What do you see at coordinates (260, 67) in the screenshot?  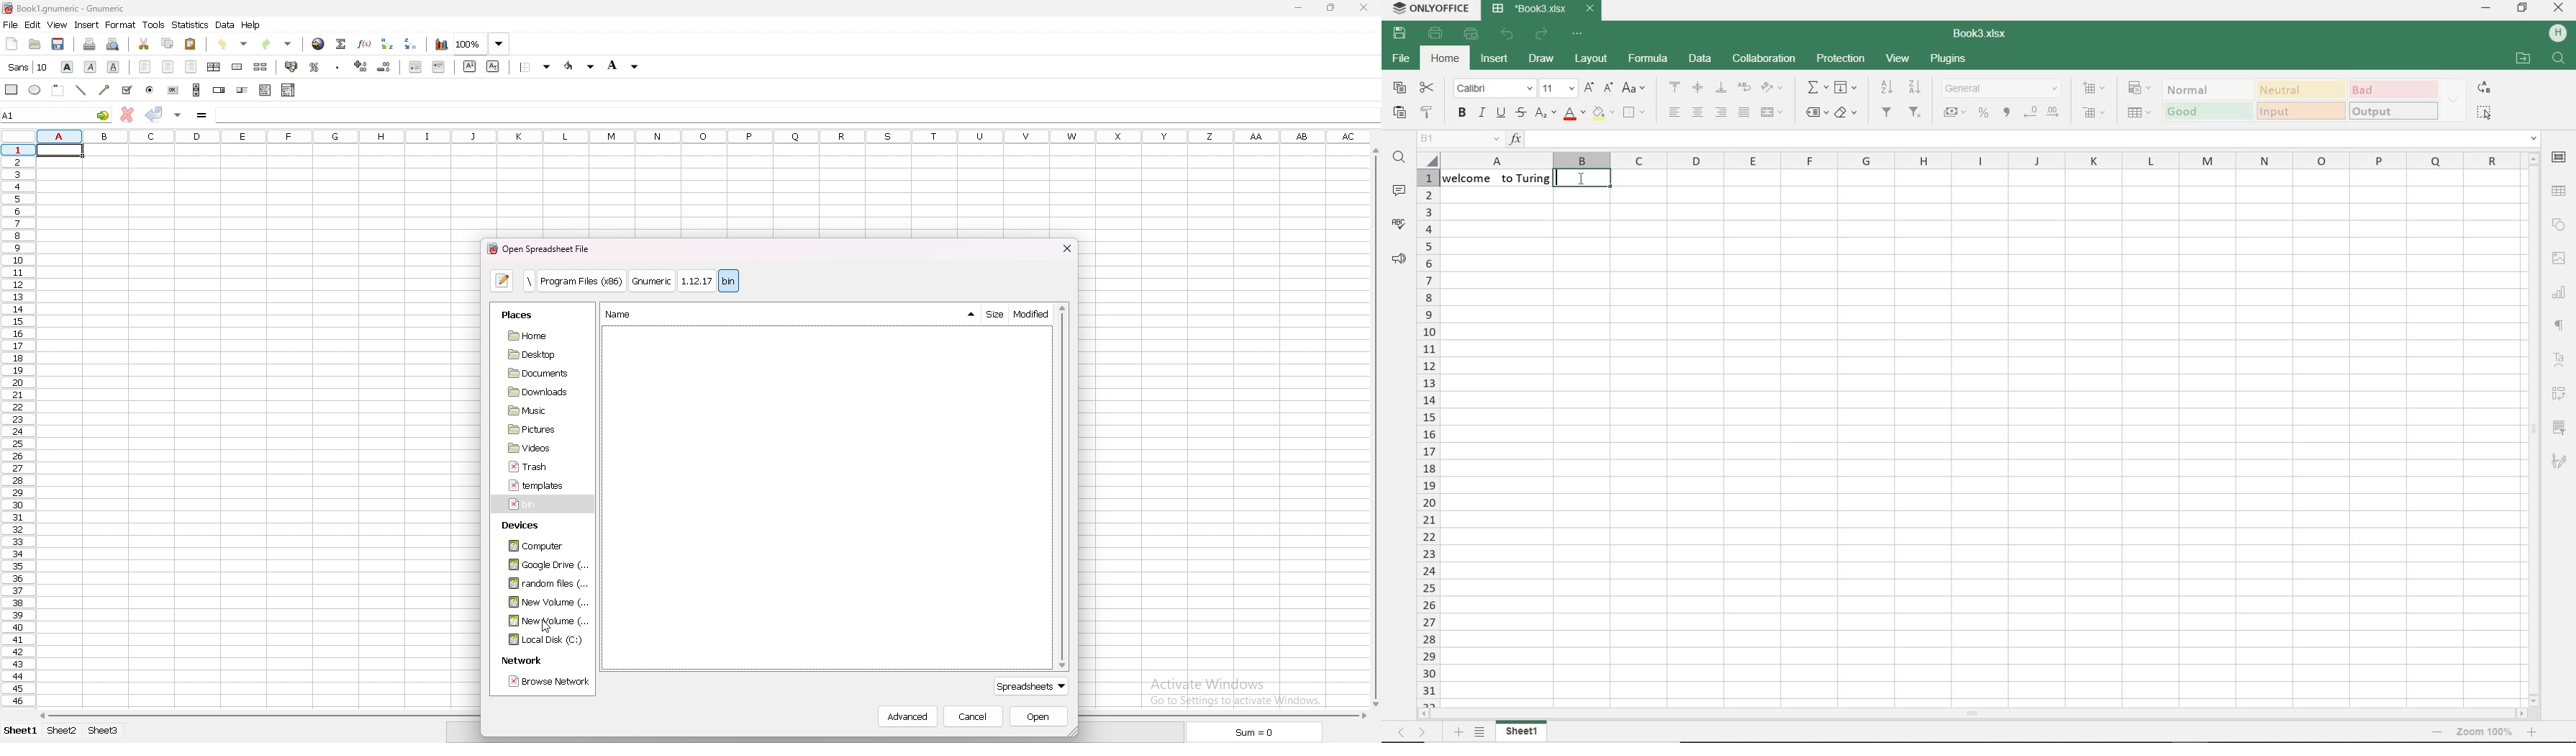 I see `split merged cell` at bounding box center [260, 67].